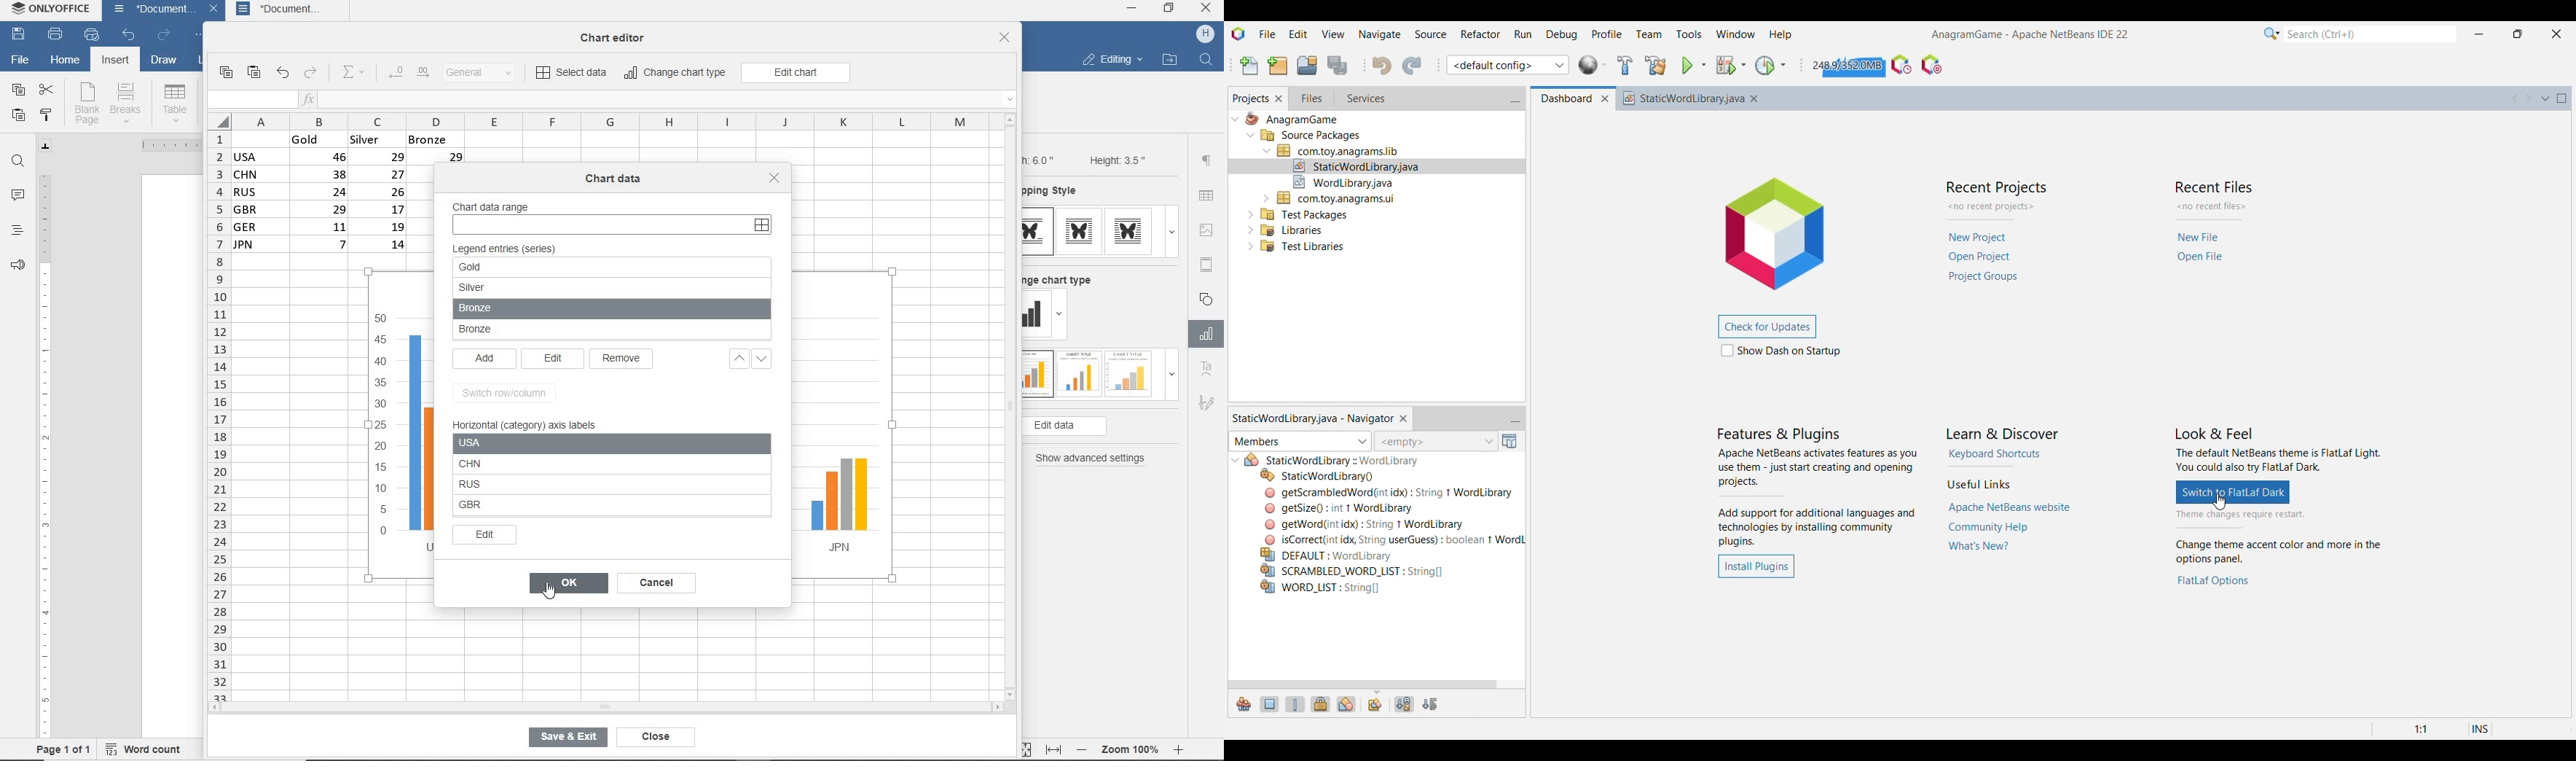 This screenshot has width=2576, height=784. I want to click on , so click(1392, 539).